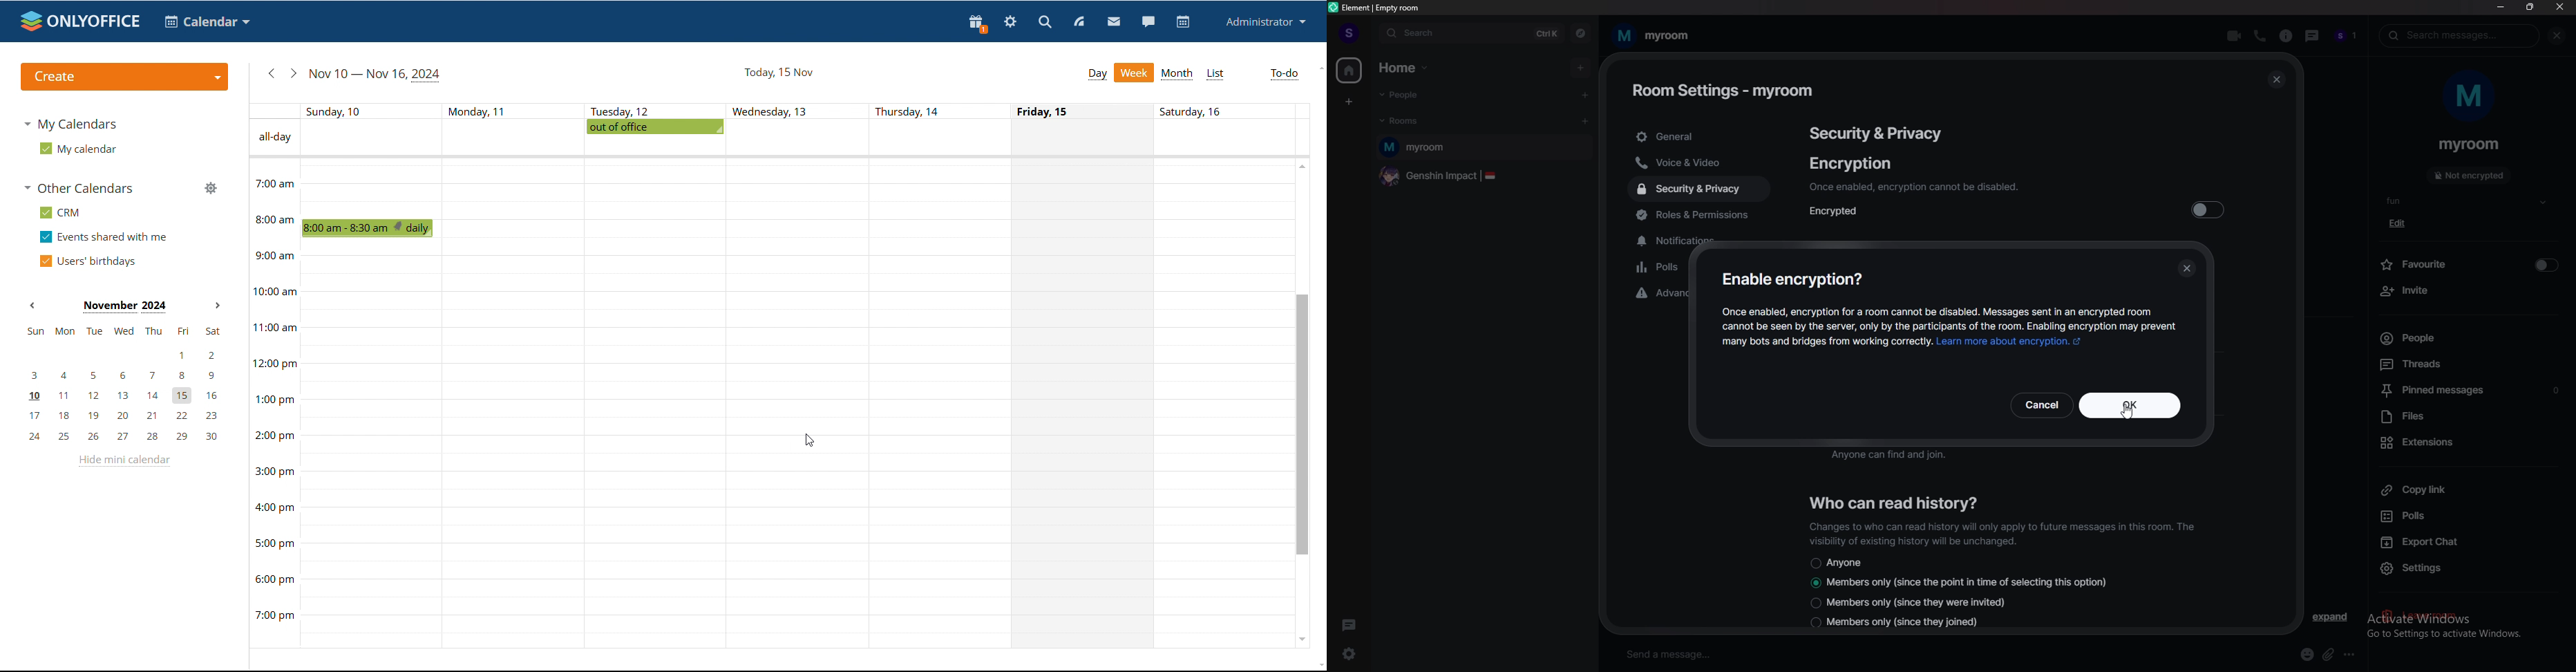  I want to click on Anyone can find and join., so click(1912, 457).